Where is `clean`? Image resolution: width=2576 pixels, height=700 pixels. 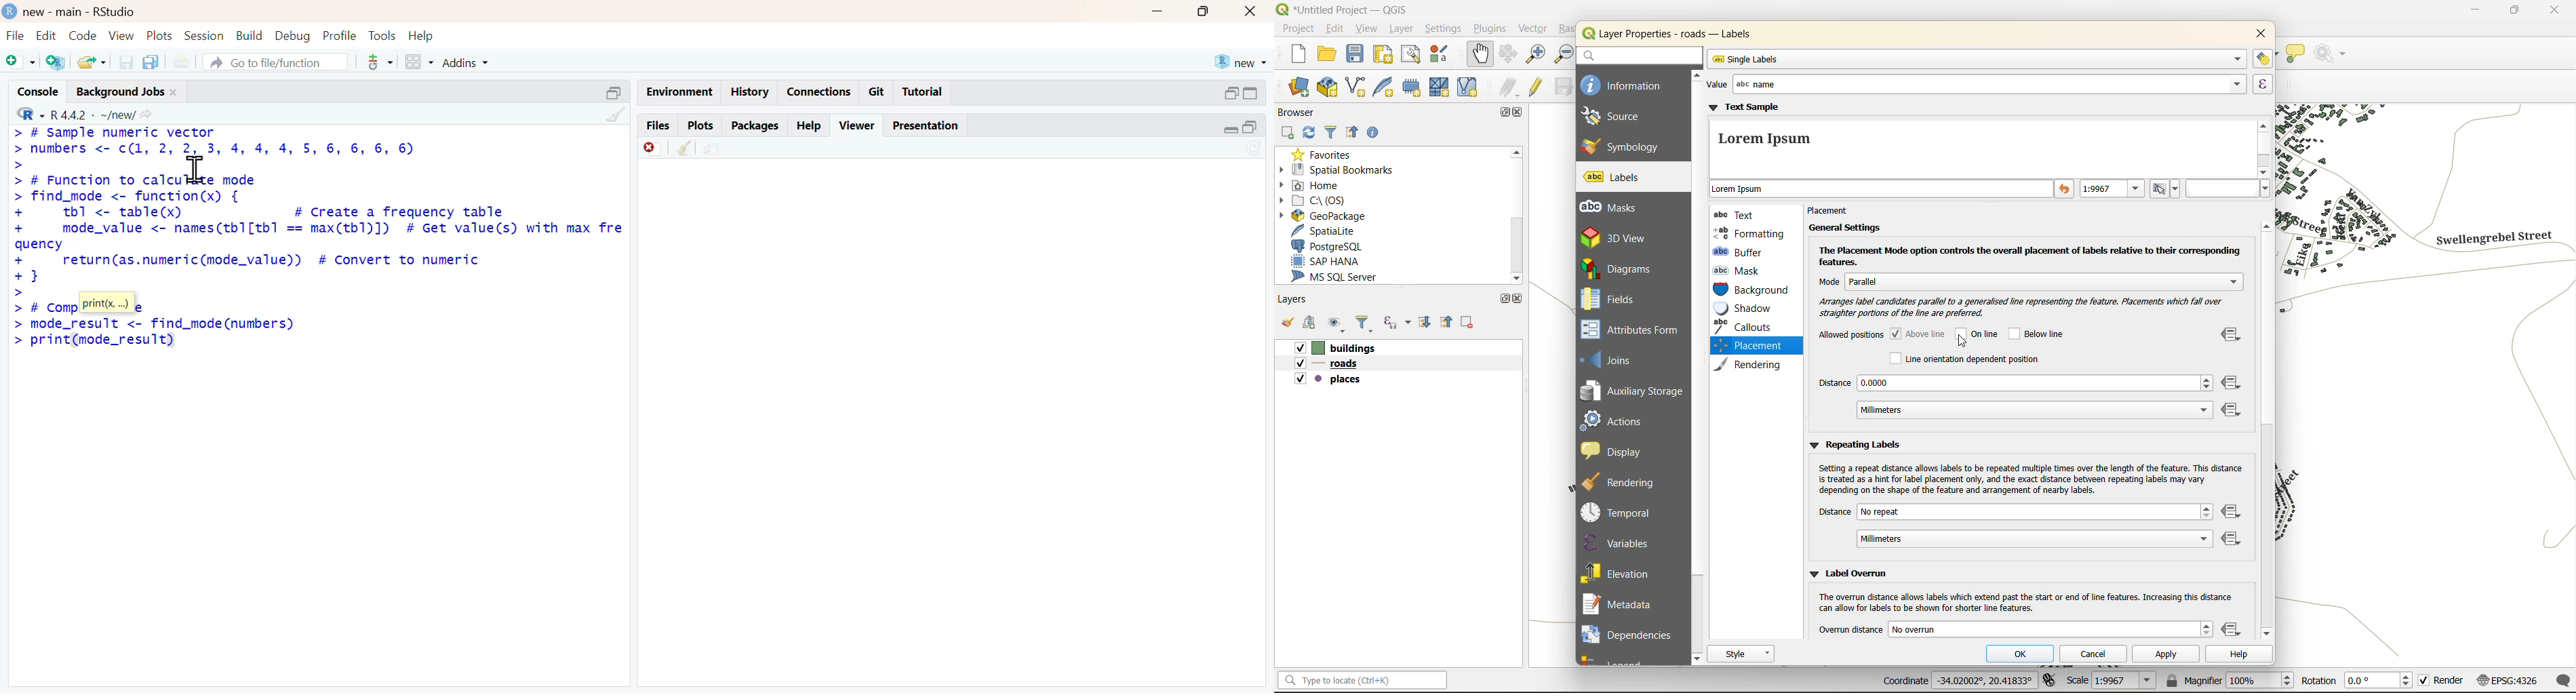
clean is located at coordinates (617, 114).